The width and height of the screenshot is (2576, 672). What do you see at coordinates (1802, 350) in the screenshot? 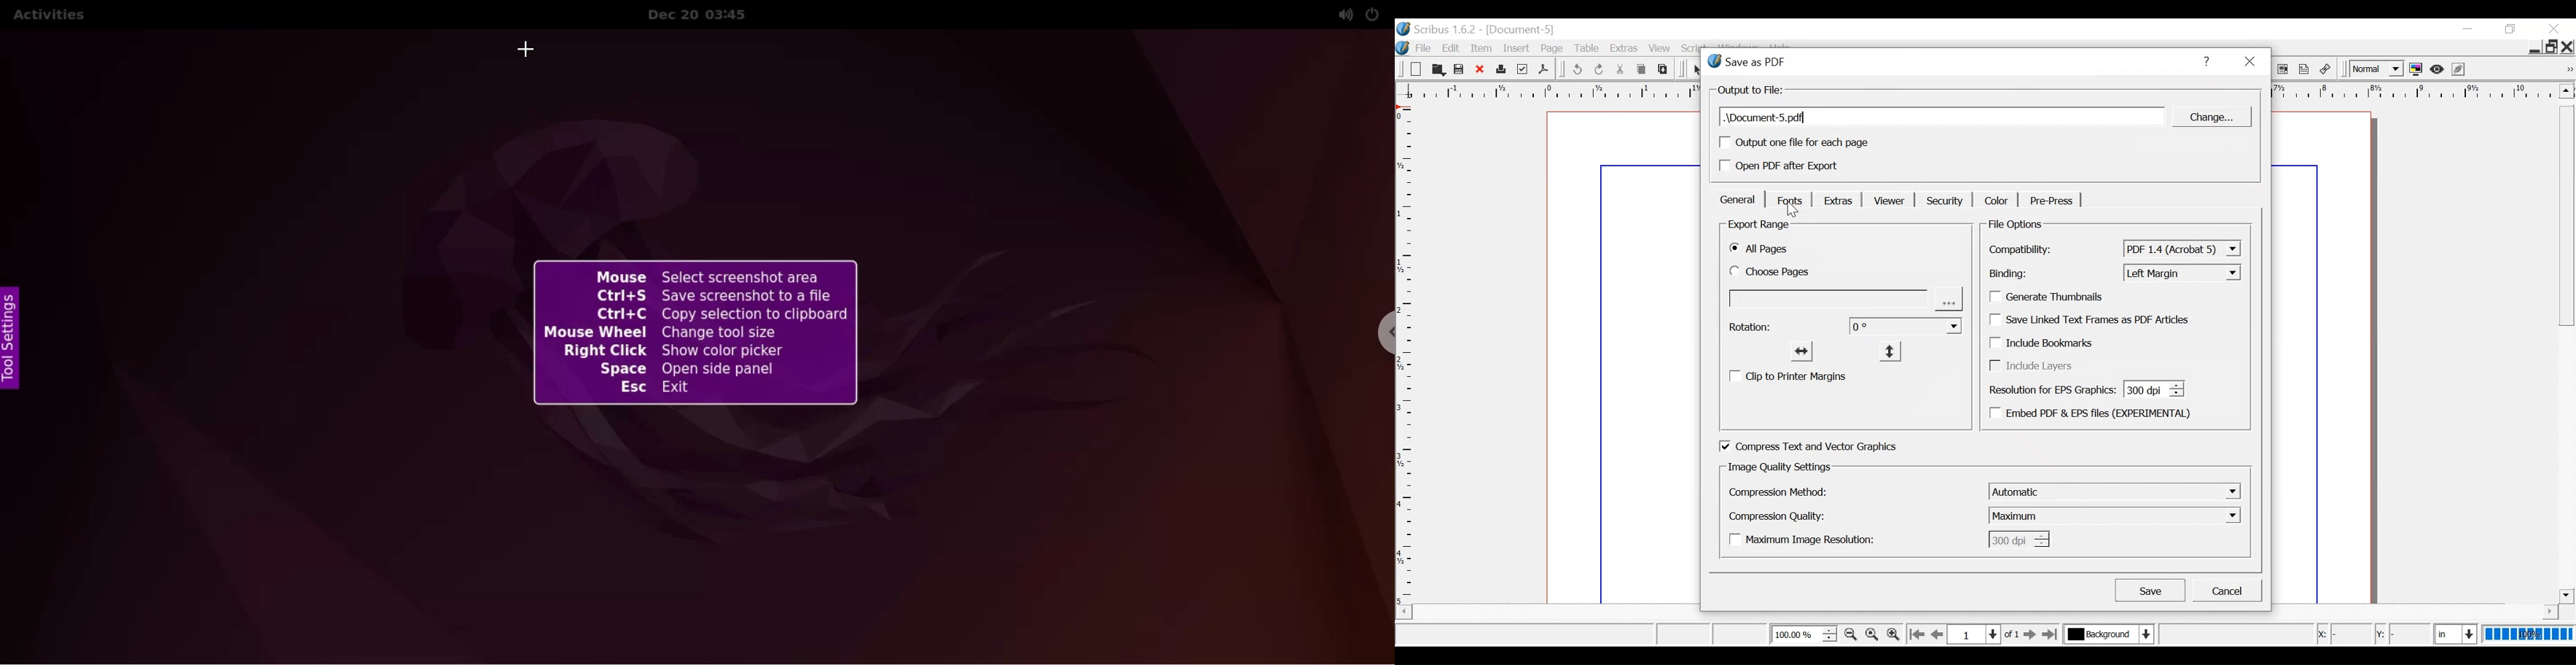
I see `Mirror pages horizontally` at bounding box center [1802, 350].